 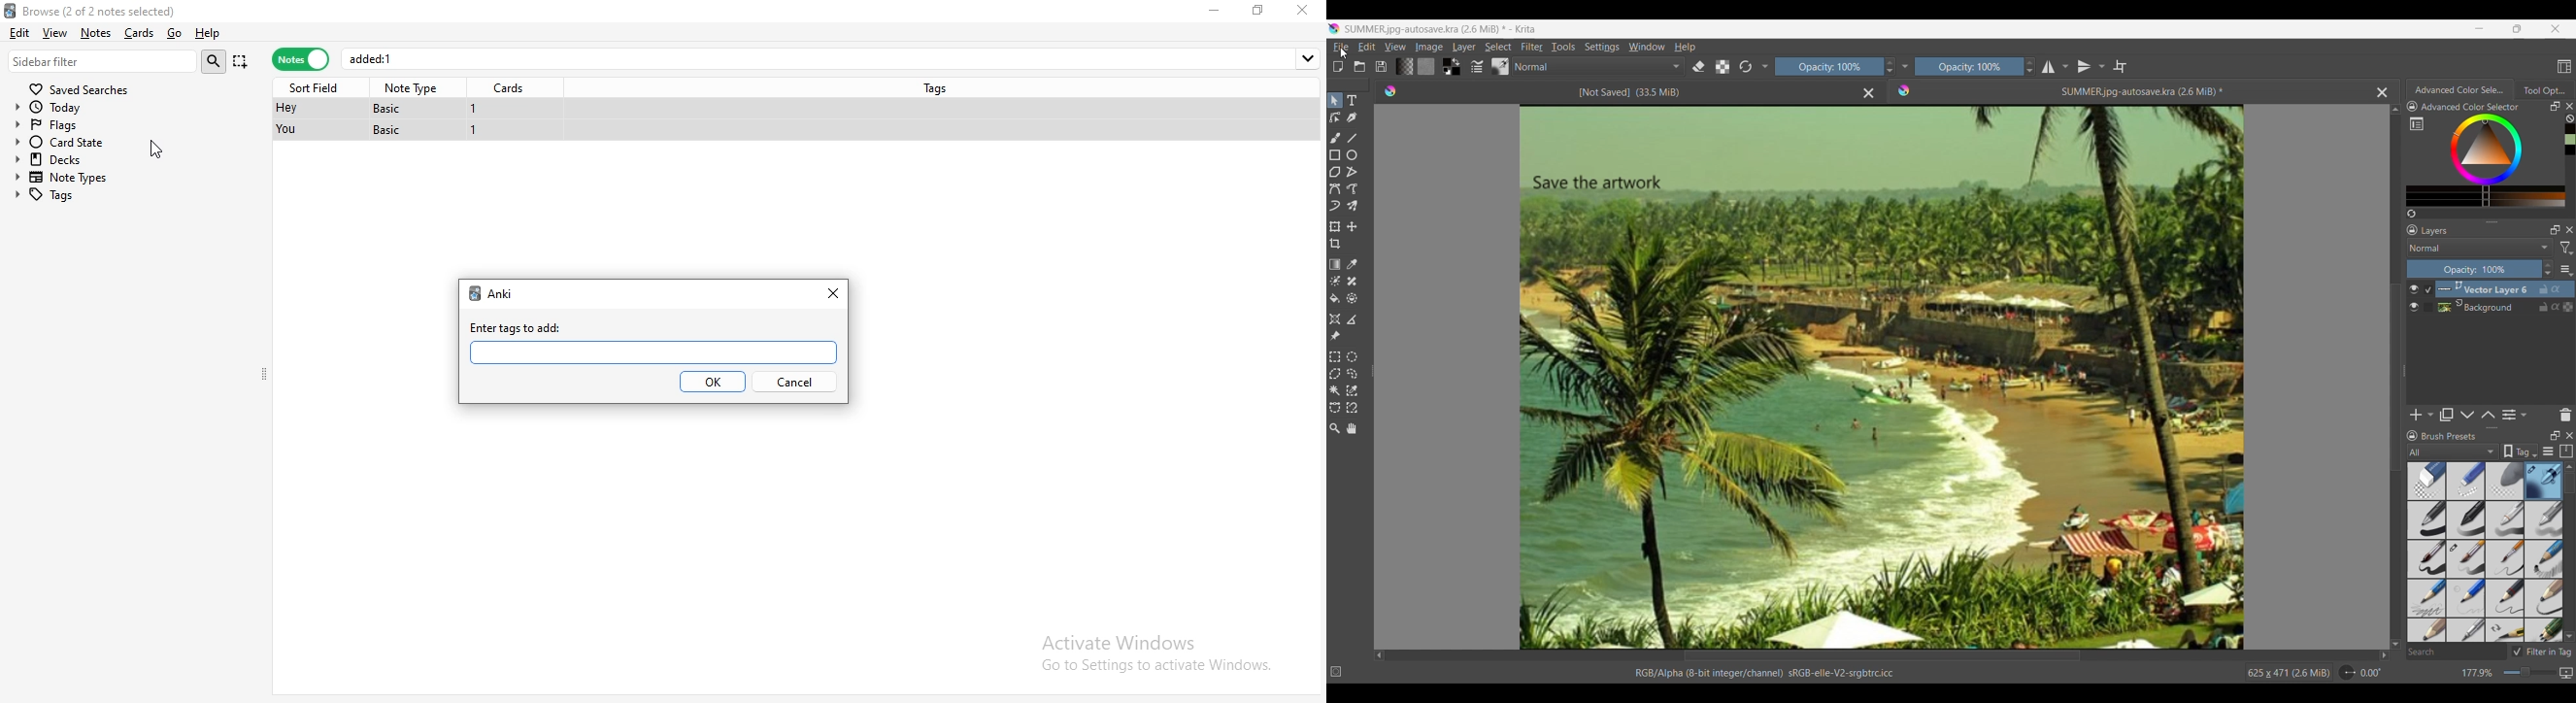 I want to click on tags, so click(x=63, y=194).